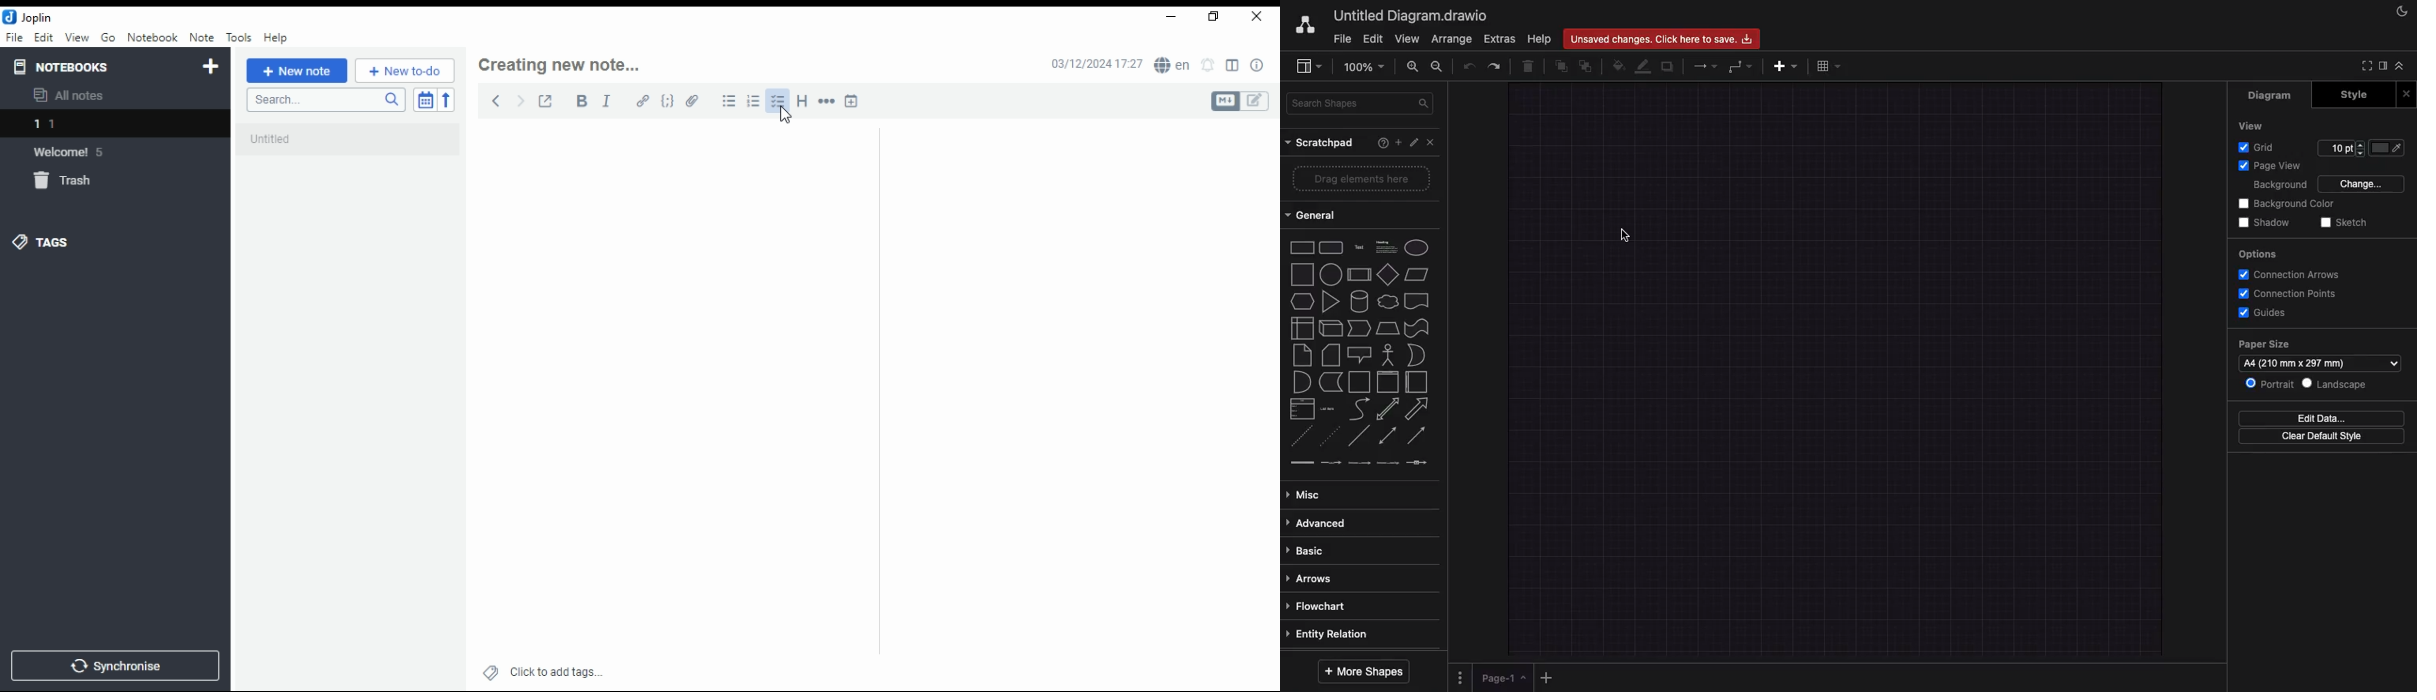 The image size is (2436, 700). Describe the element at coordinates (1361, 179) in the screenshot. I see `Drag elements here` at that location.